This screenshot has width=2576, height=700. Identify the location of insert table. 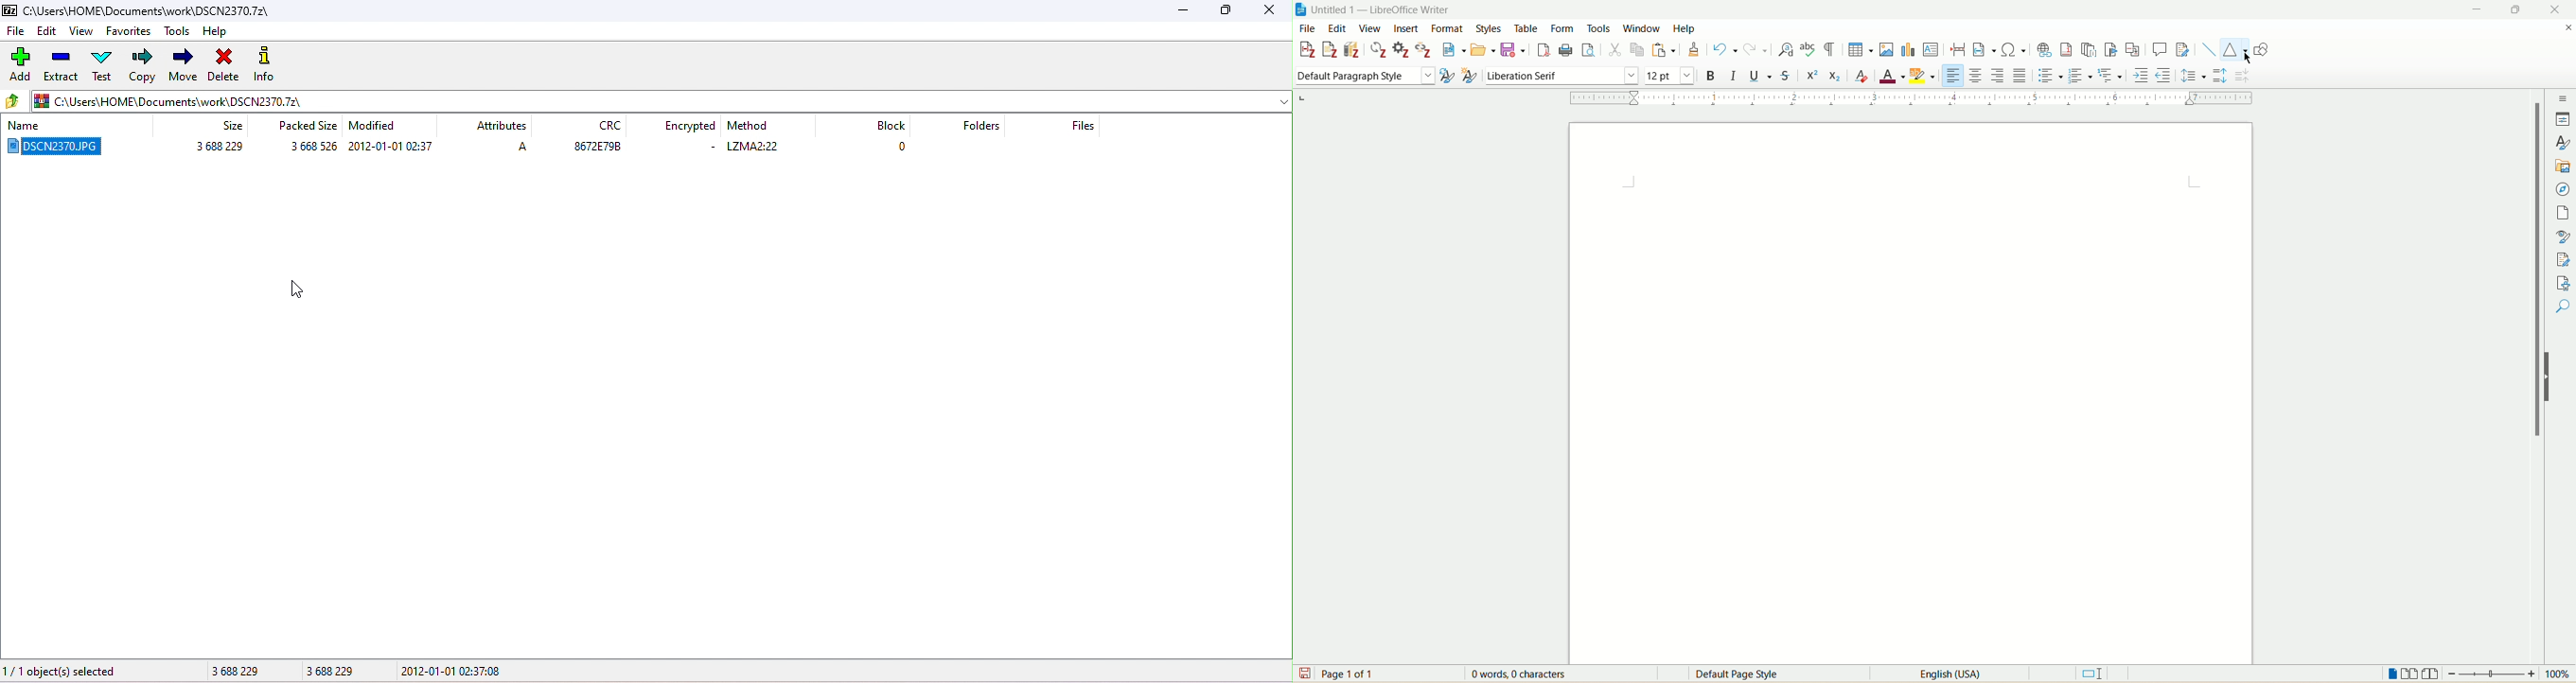
(1861, 49).